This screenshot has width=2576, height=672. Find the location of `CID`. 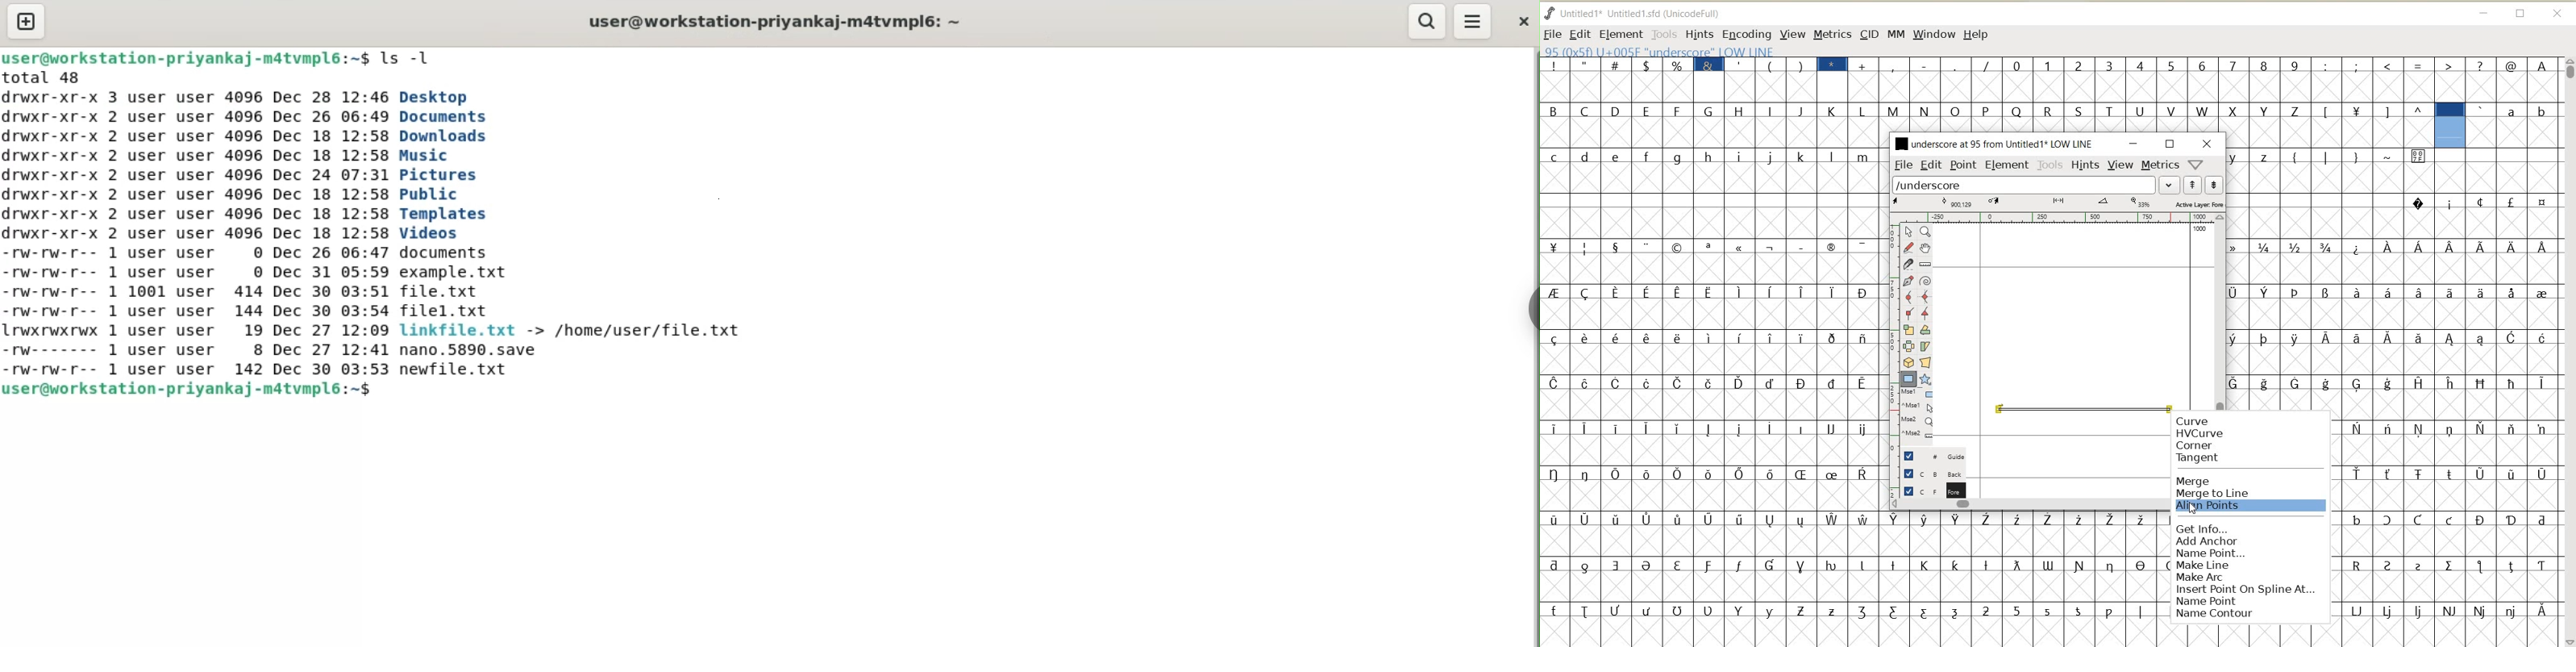

CID is located at coordinates (1869, 35).